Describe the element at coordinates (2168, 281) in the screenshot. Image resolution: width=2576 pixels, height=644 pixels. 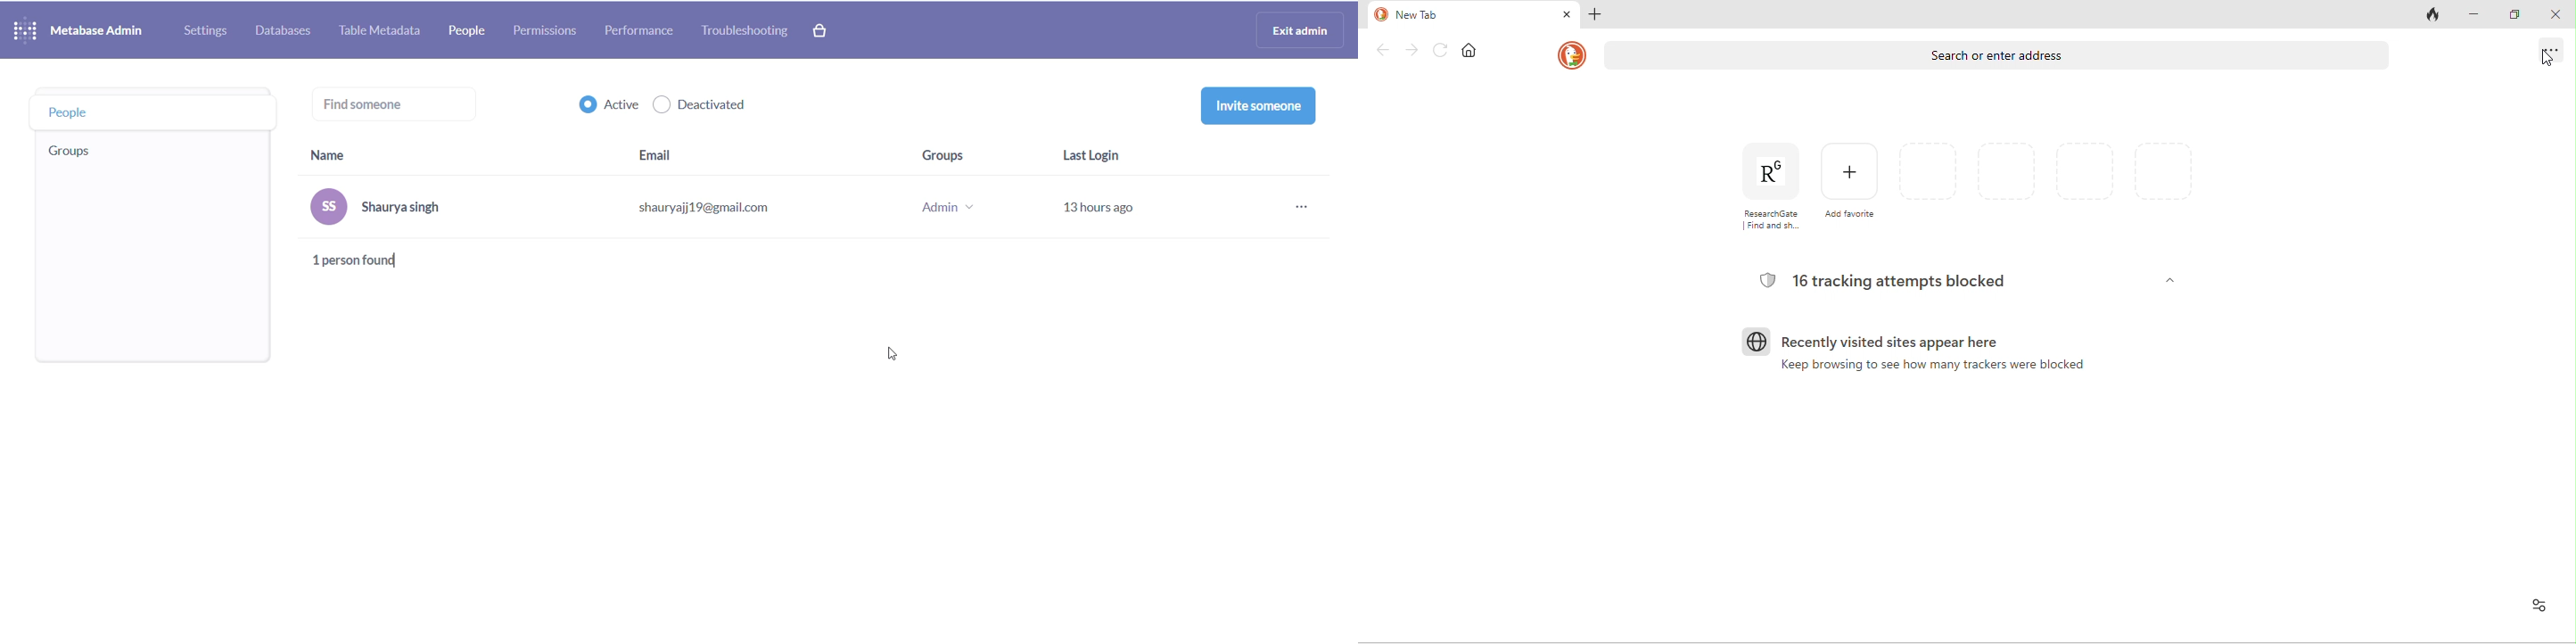
I see `hide` at that location.